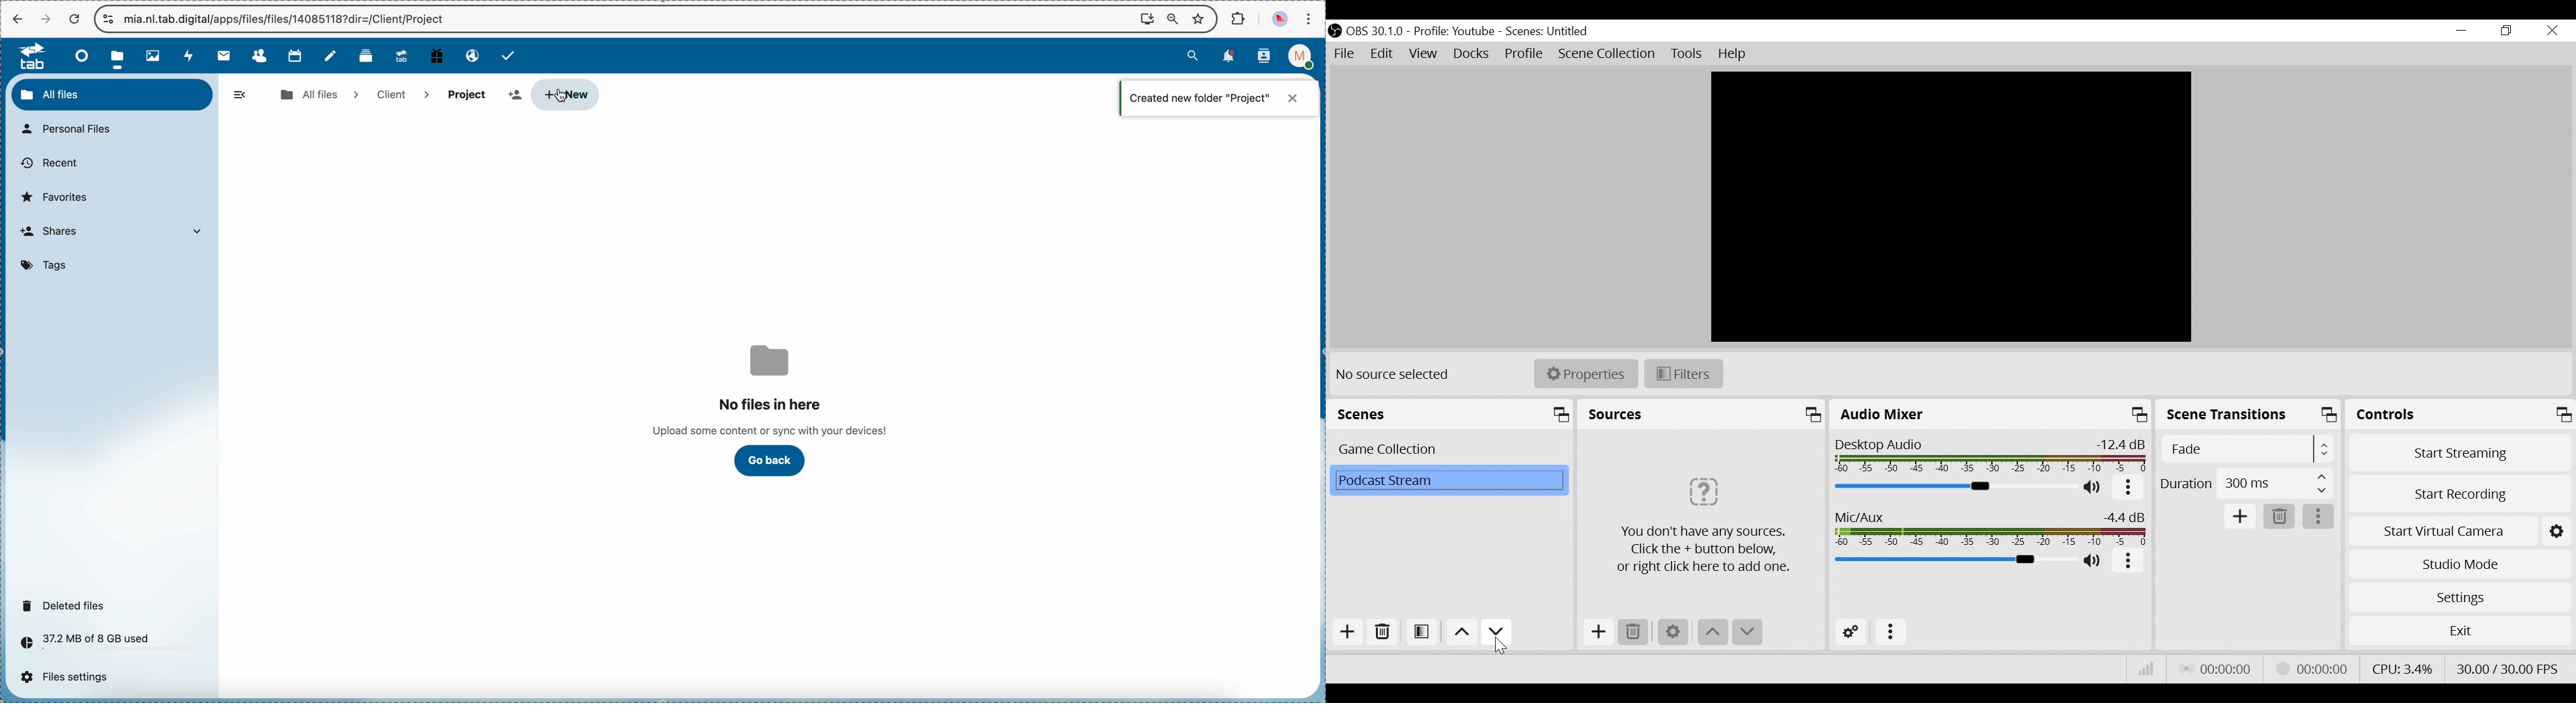  What do you see at coordinates (1193, 55) in the screenshot?
I see `search` at bounding box center [1193, 55].